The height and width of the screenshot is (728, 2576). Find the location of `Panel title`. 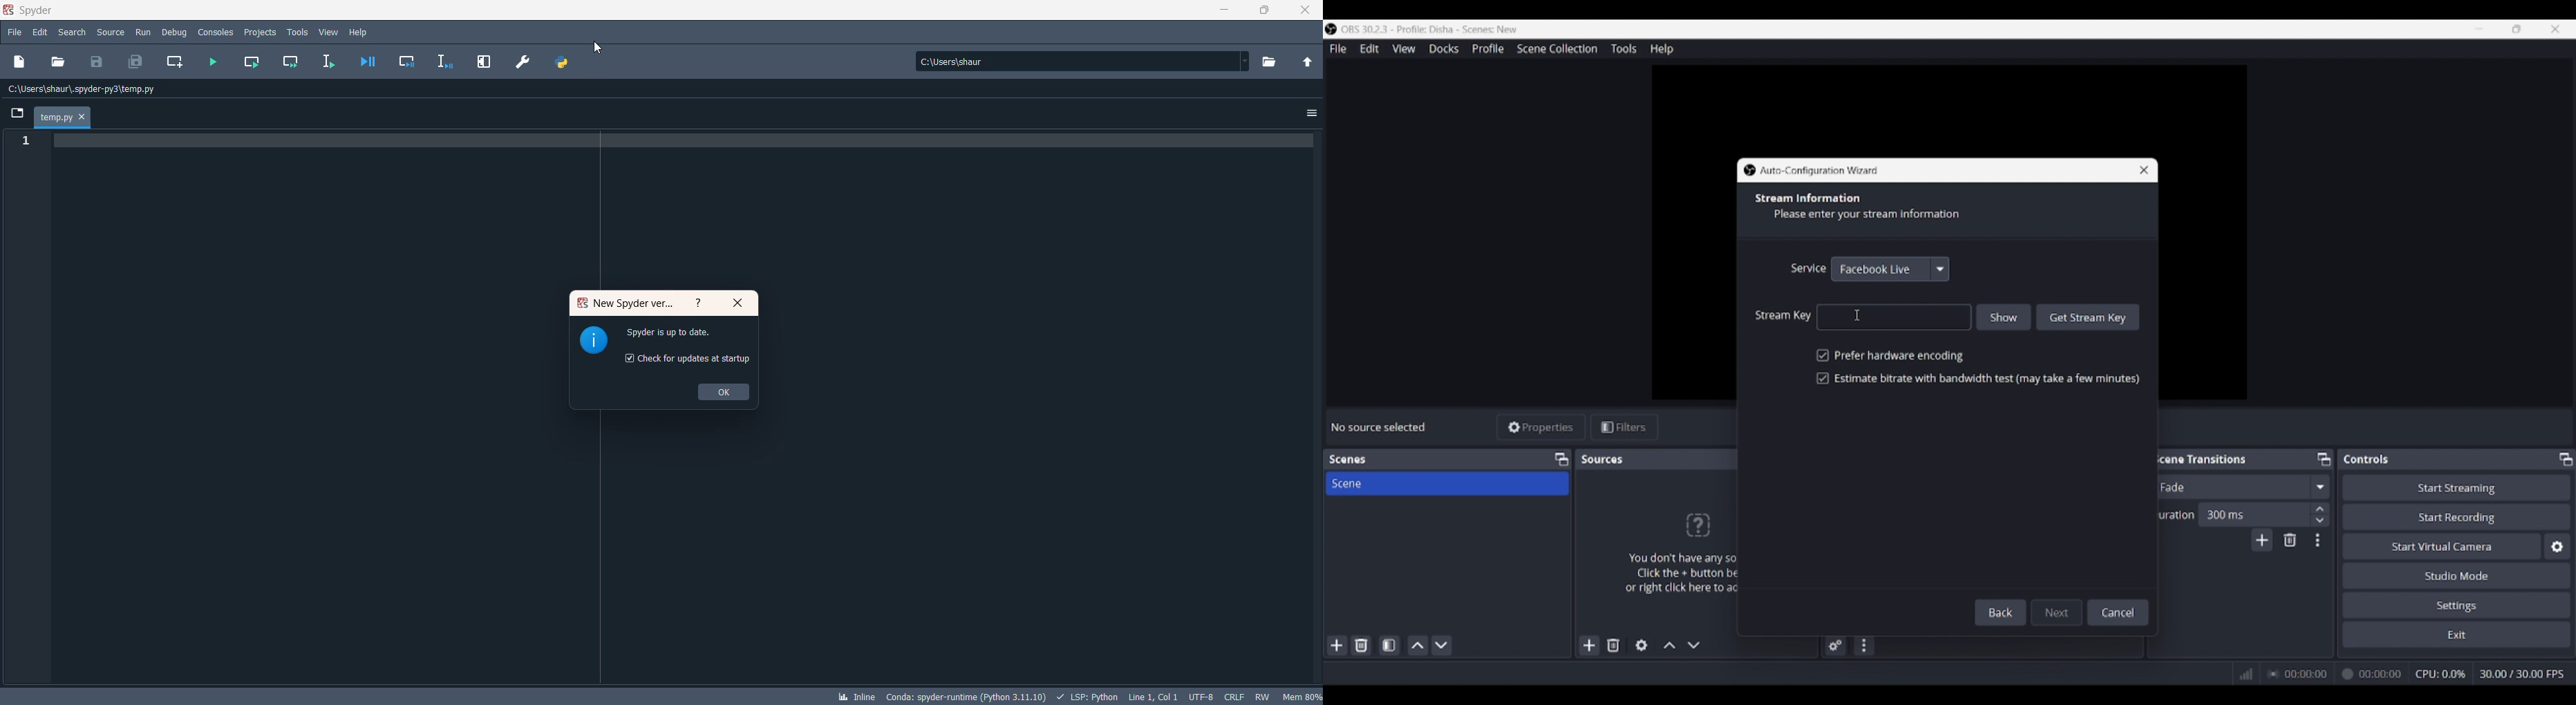

Panel title is located at coordinates (2200, 458).